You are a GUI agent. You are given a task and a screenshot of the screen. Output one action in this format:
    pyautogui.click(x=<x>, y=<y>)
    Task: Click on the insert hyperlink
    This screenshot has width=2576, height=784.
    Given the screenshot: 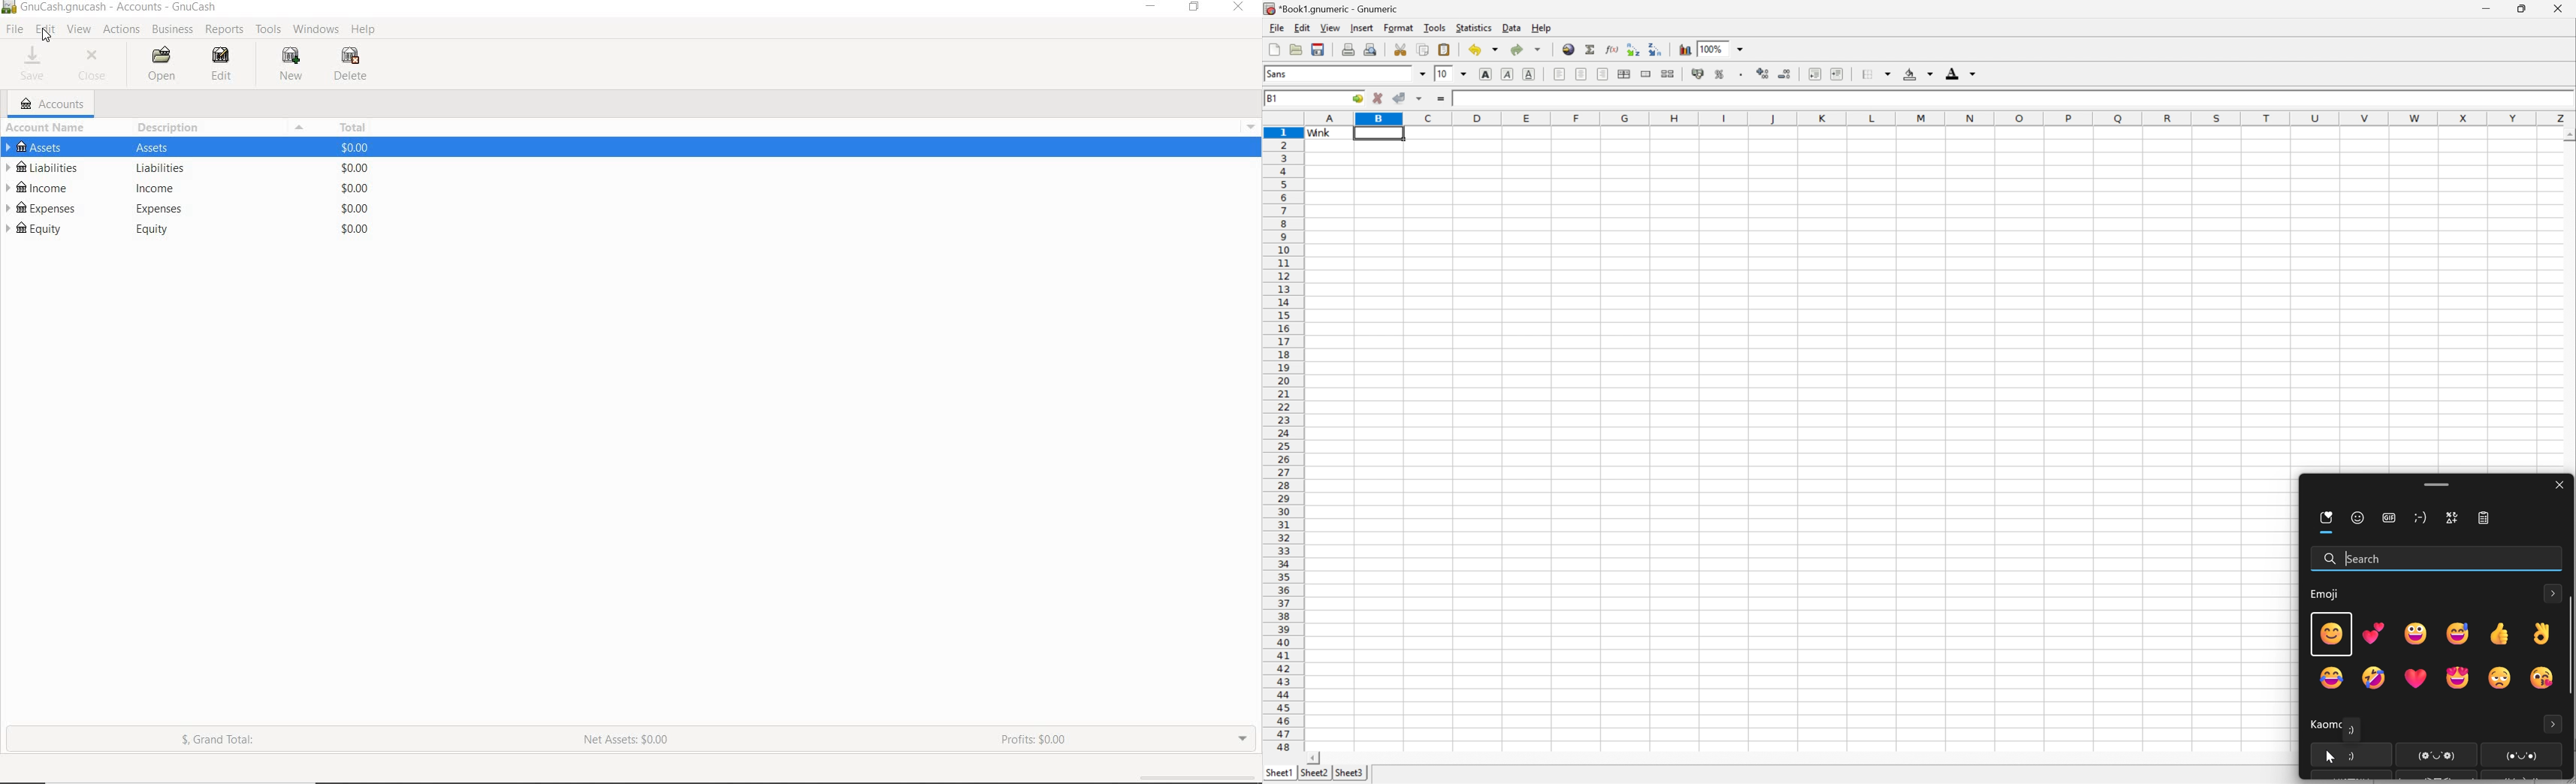 What is the action you would take?
    pyautogui.click(x=1569, y=50)
    